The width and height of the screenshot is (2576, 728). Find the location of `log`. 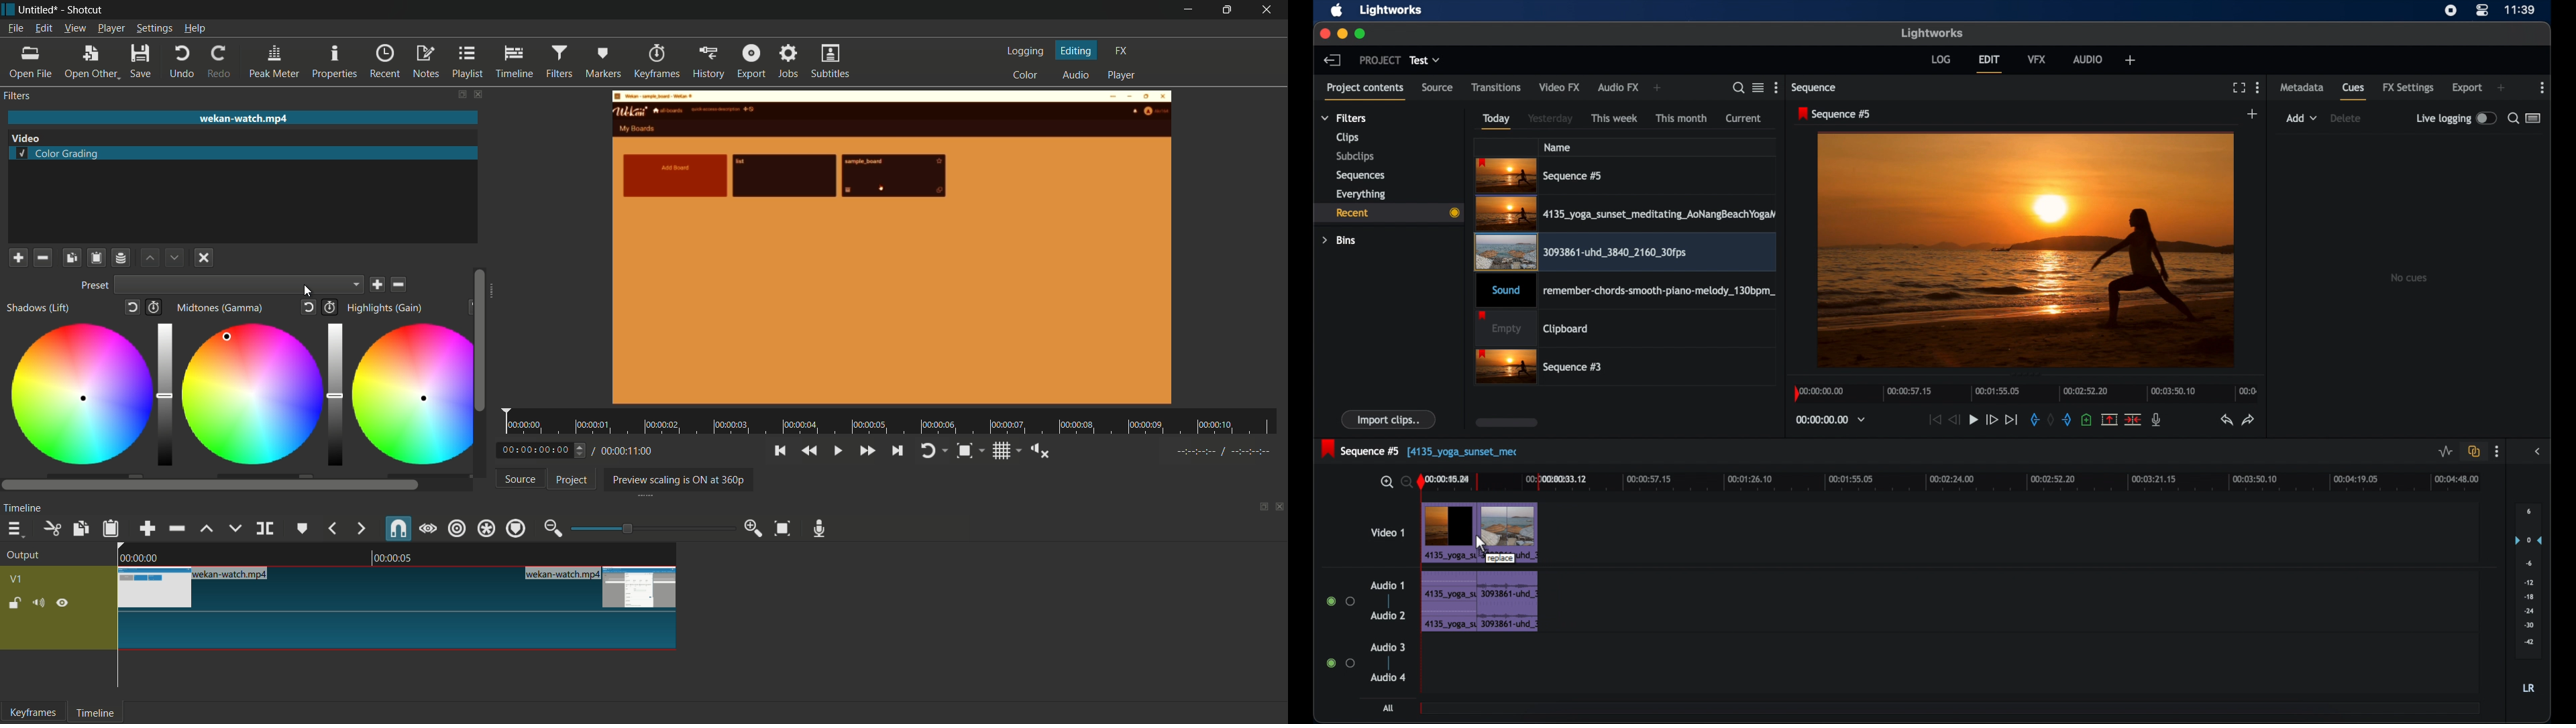

log is located at coordinates (1941, 60).